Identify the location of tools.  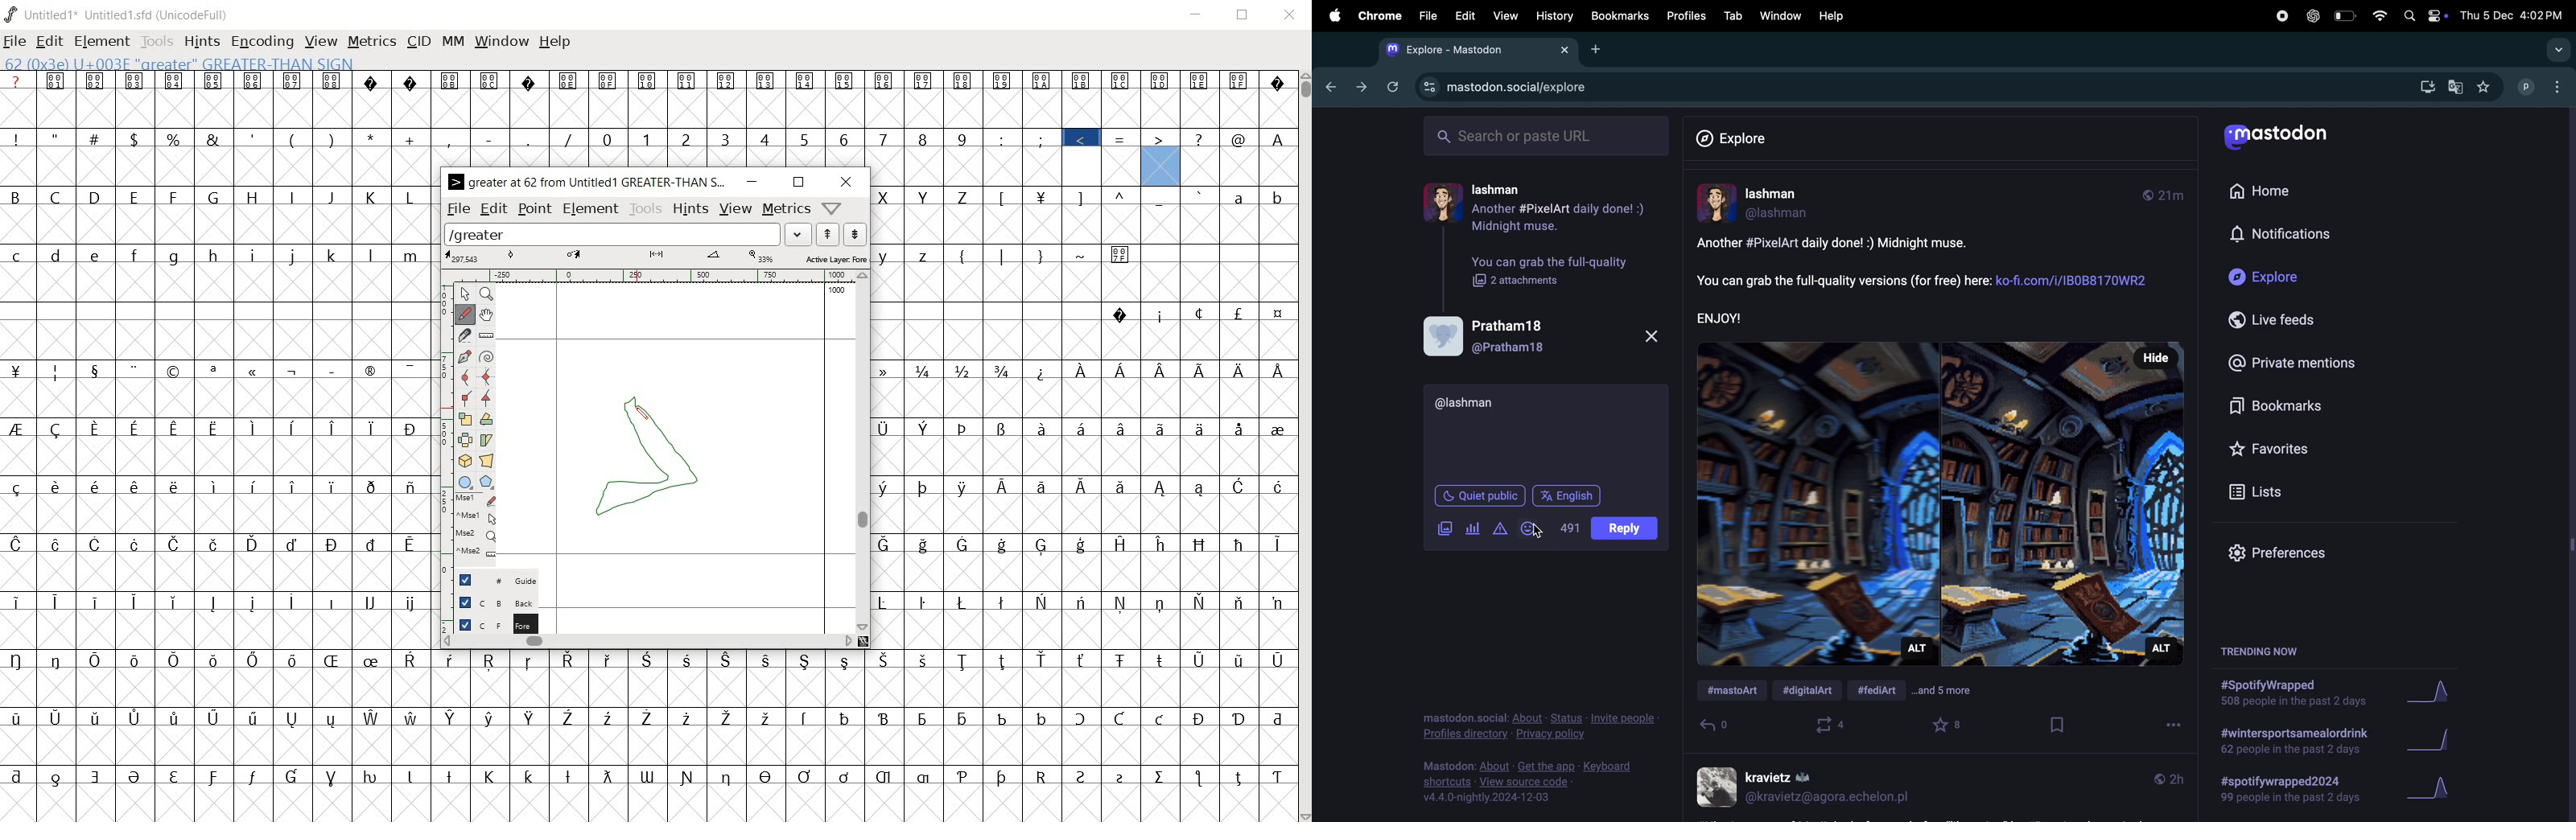
(159, 43).